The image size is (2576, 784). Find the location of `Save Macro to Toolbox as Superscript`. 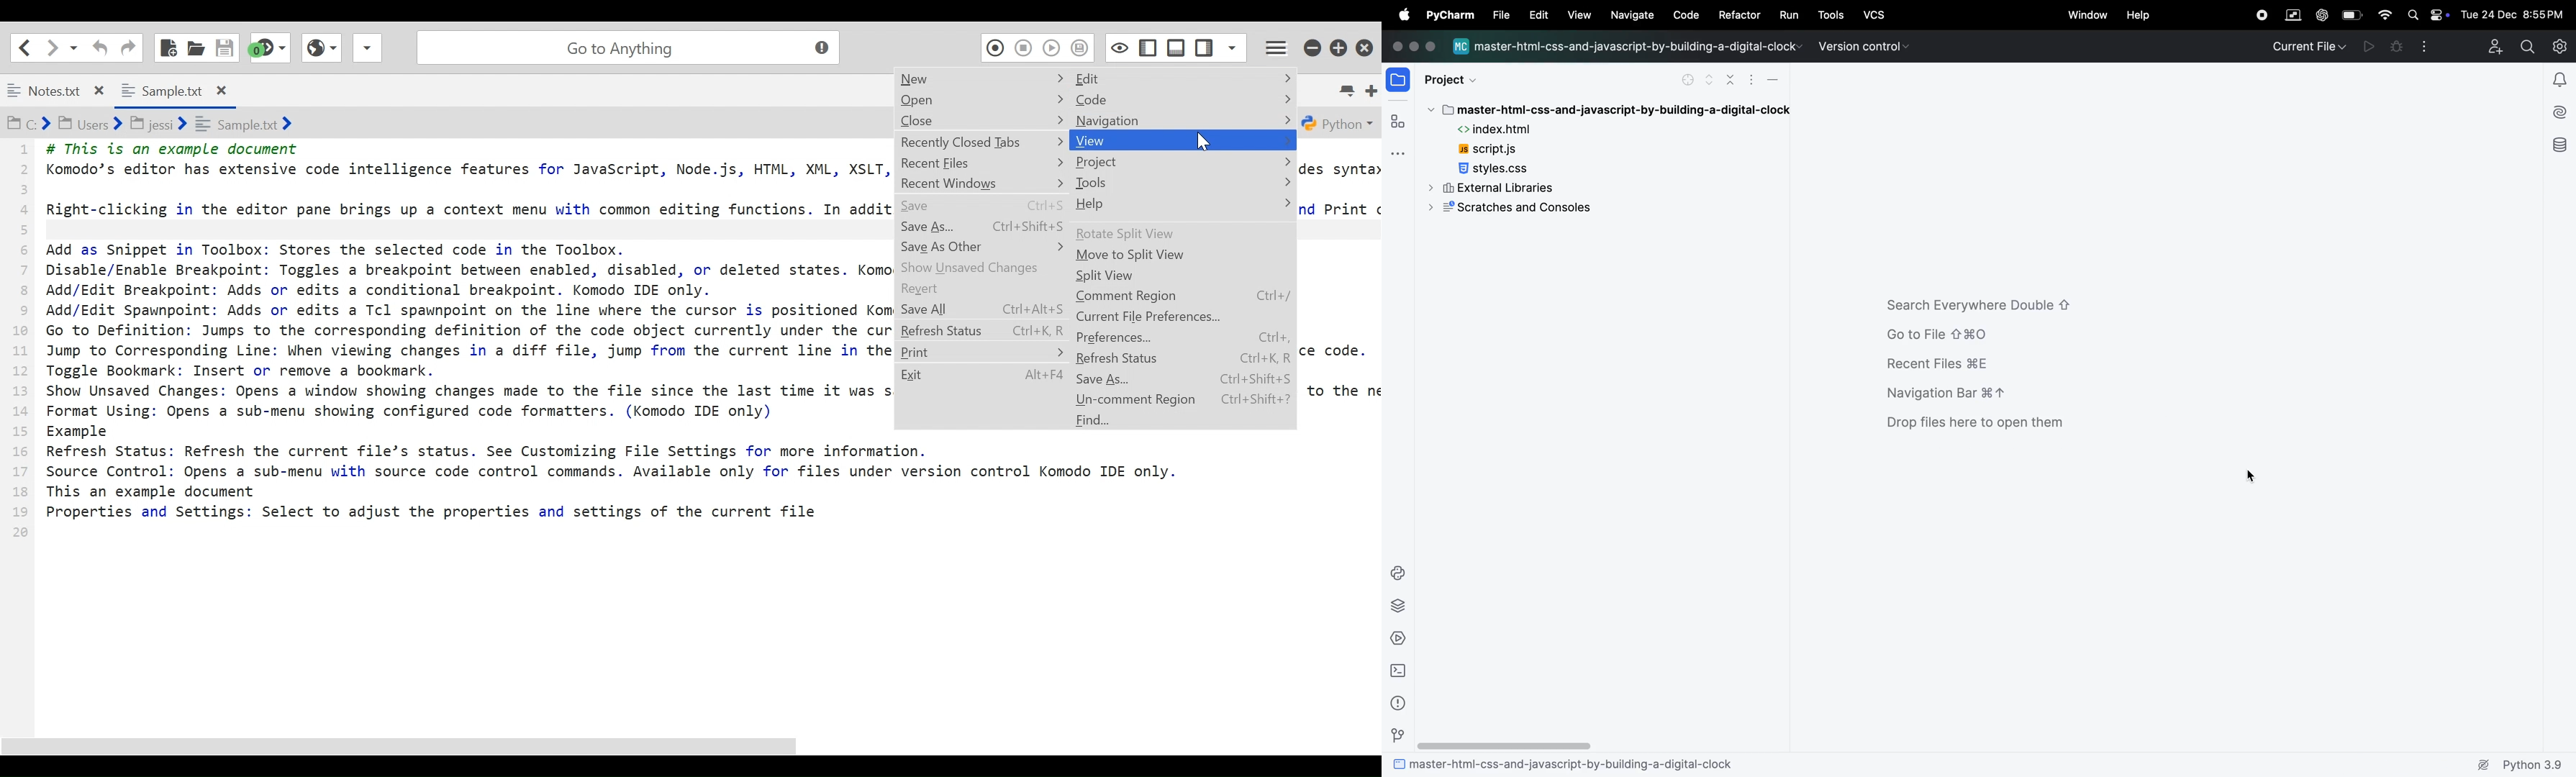

Save Macro to Toolbox as Superscript is located at coordinates (1081, 47).